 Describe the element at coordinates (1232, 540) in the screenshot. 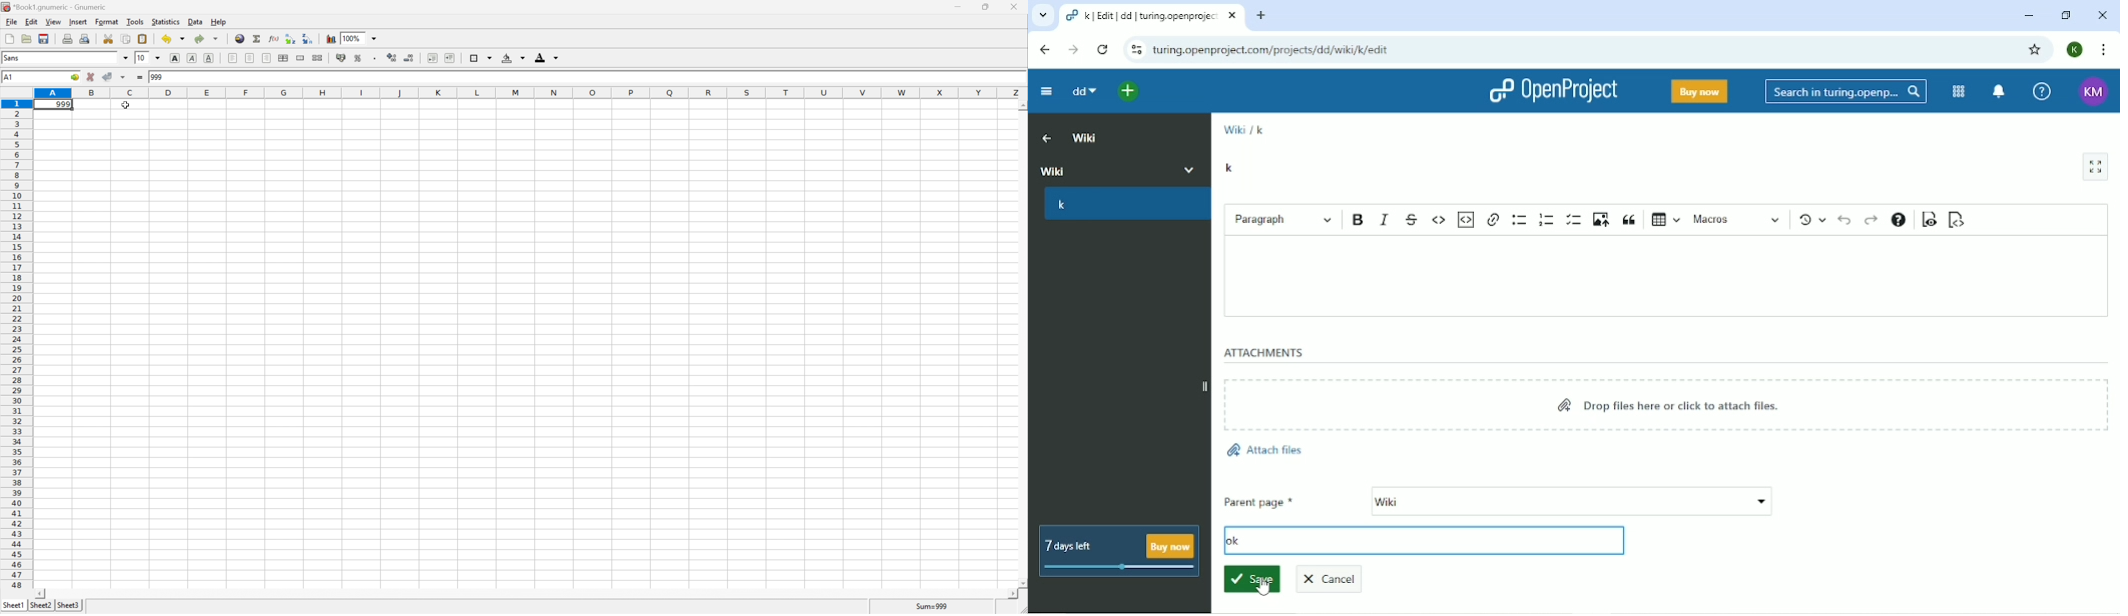

I see `ok` at that location.